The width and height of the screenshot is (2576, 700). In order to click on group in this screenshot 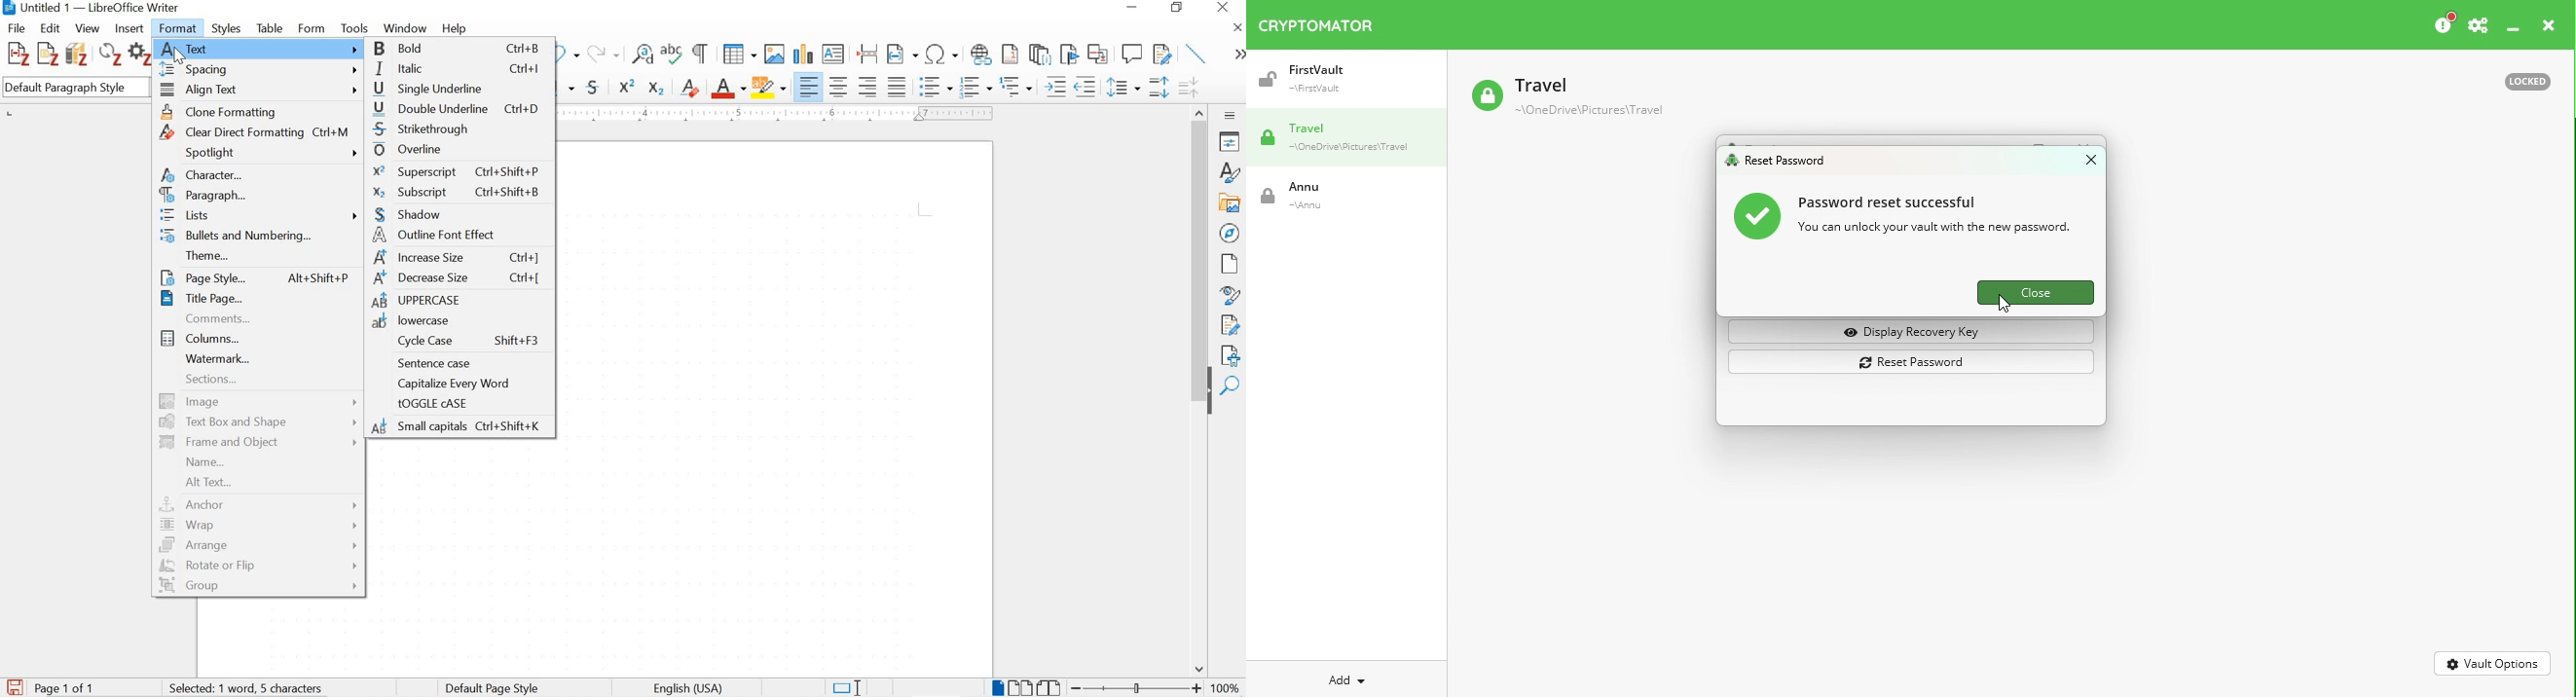, I will do `click(258, 587)`.